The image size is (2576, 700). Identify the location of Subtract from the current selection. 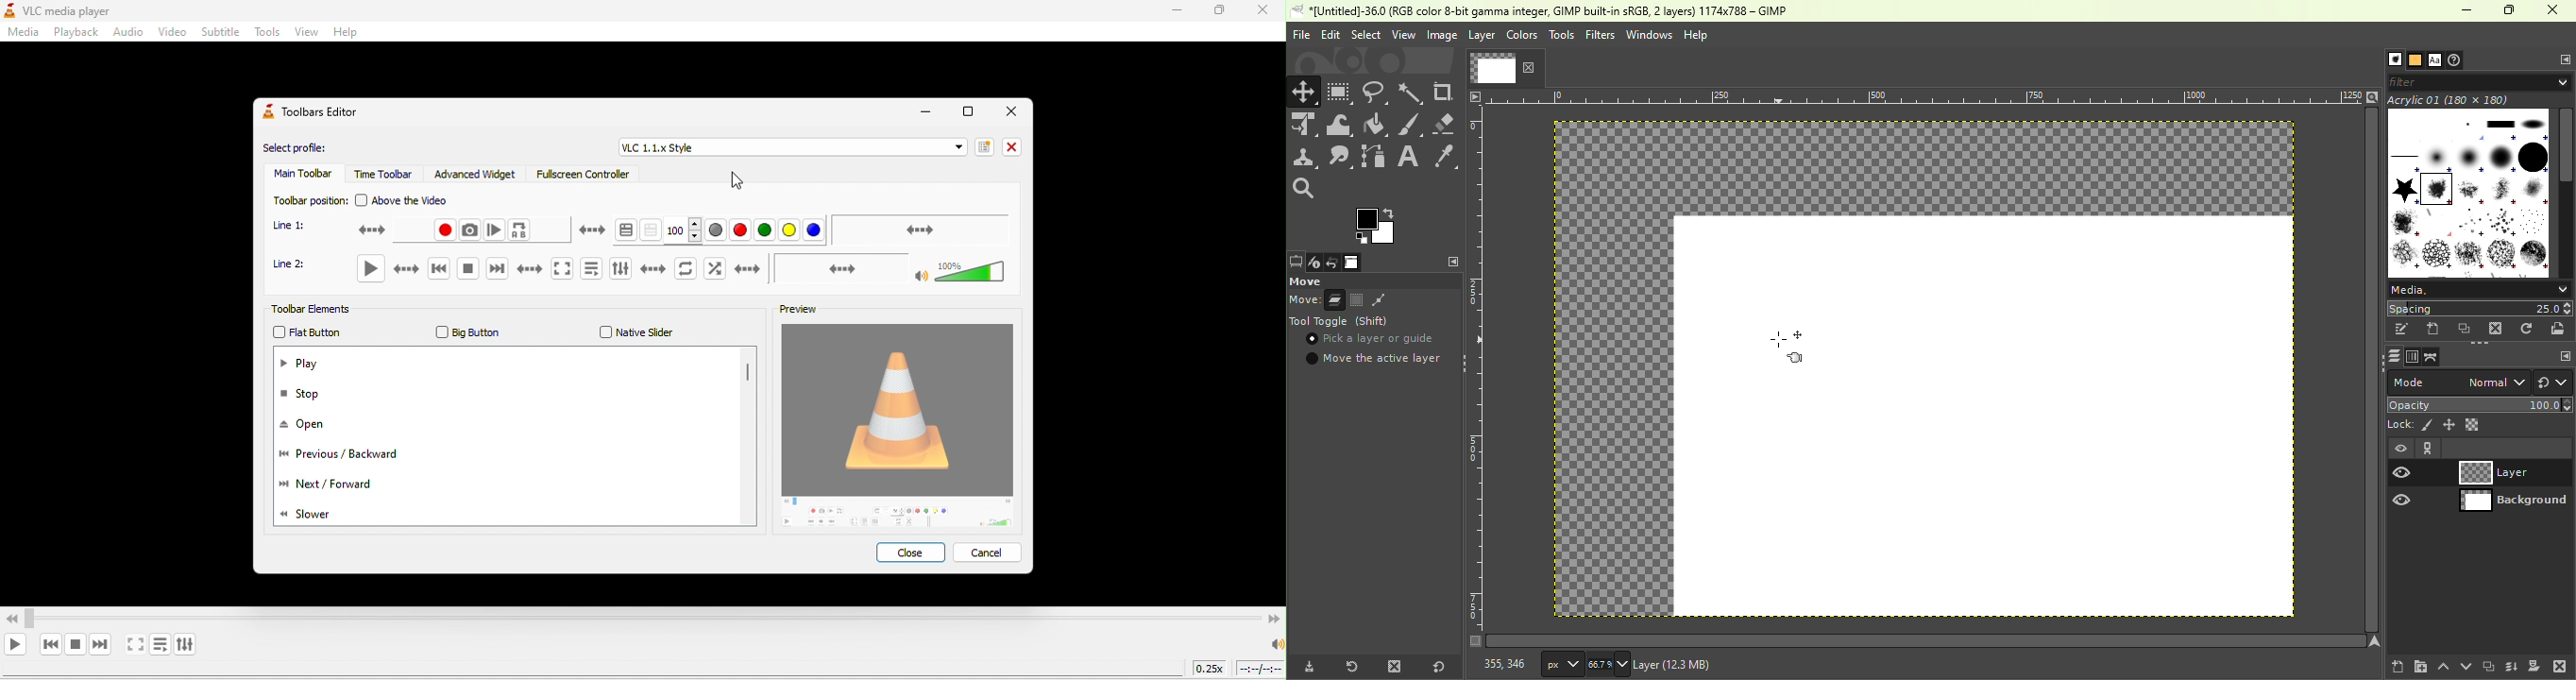
(1379, 300).